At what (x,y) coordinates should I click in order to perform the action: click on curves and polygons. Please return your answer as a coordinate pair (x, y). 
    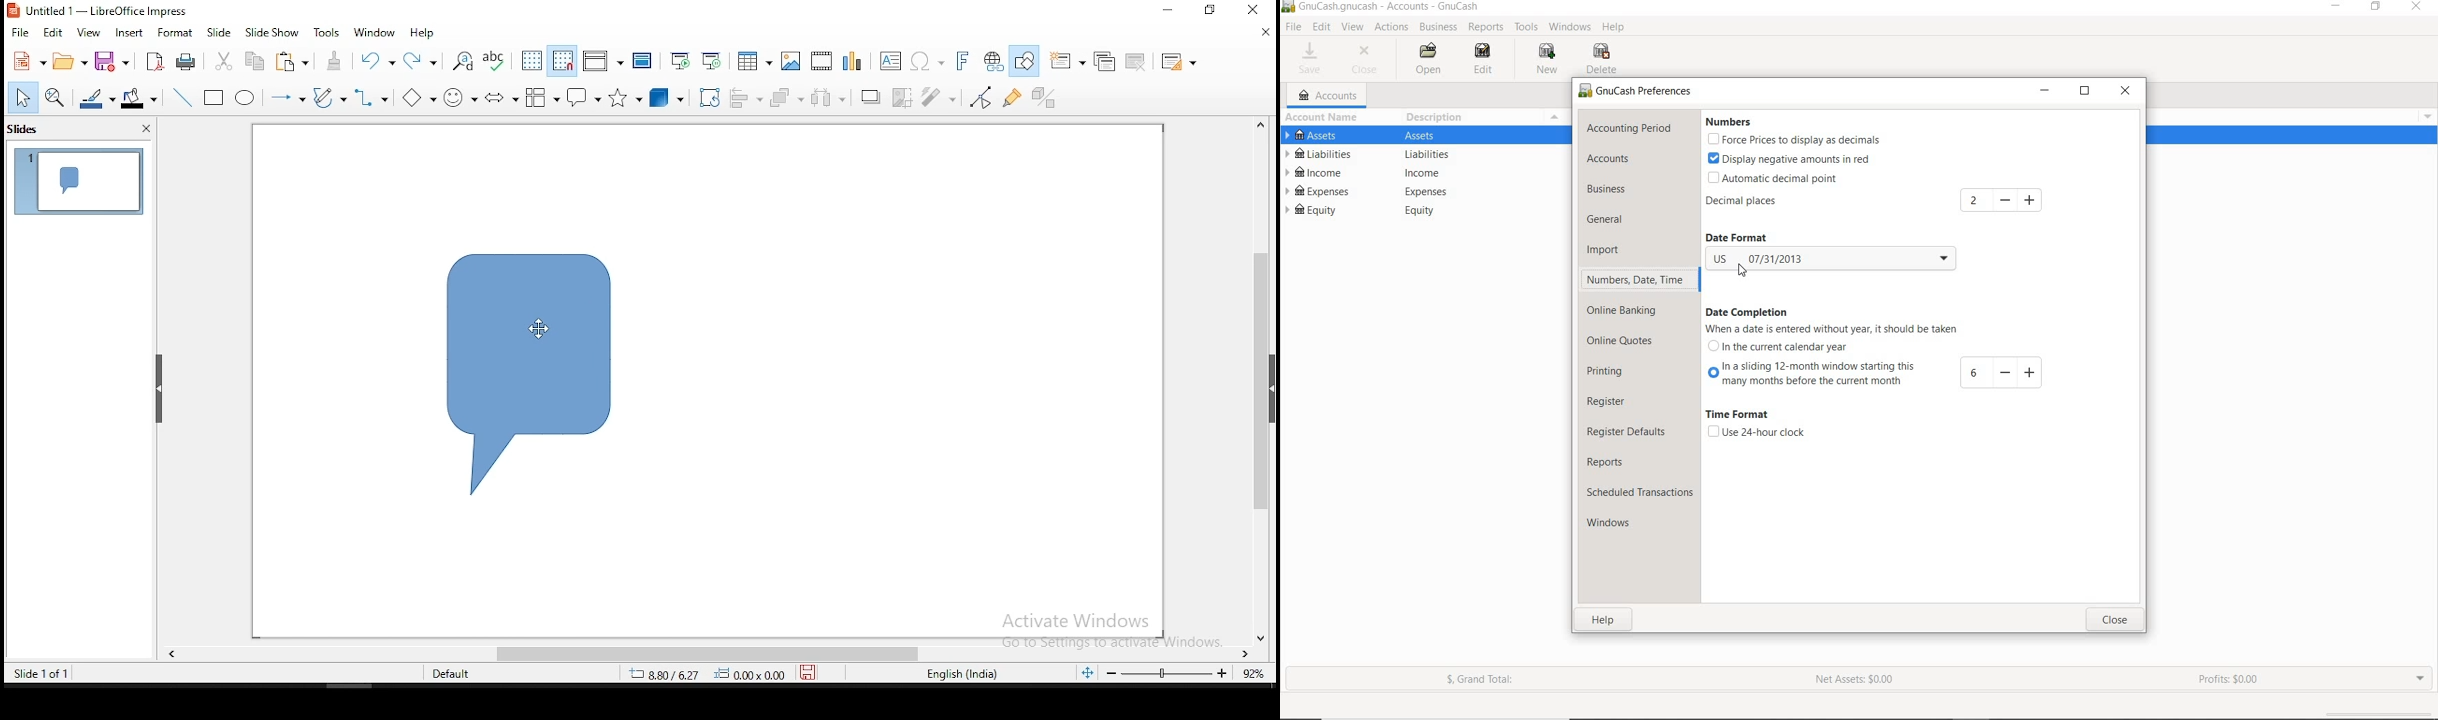
    Looking at the image, I should click on (329, 98).